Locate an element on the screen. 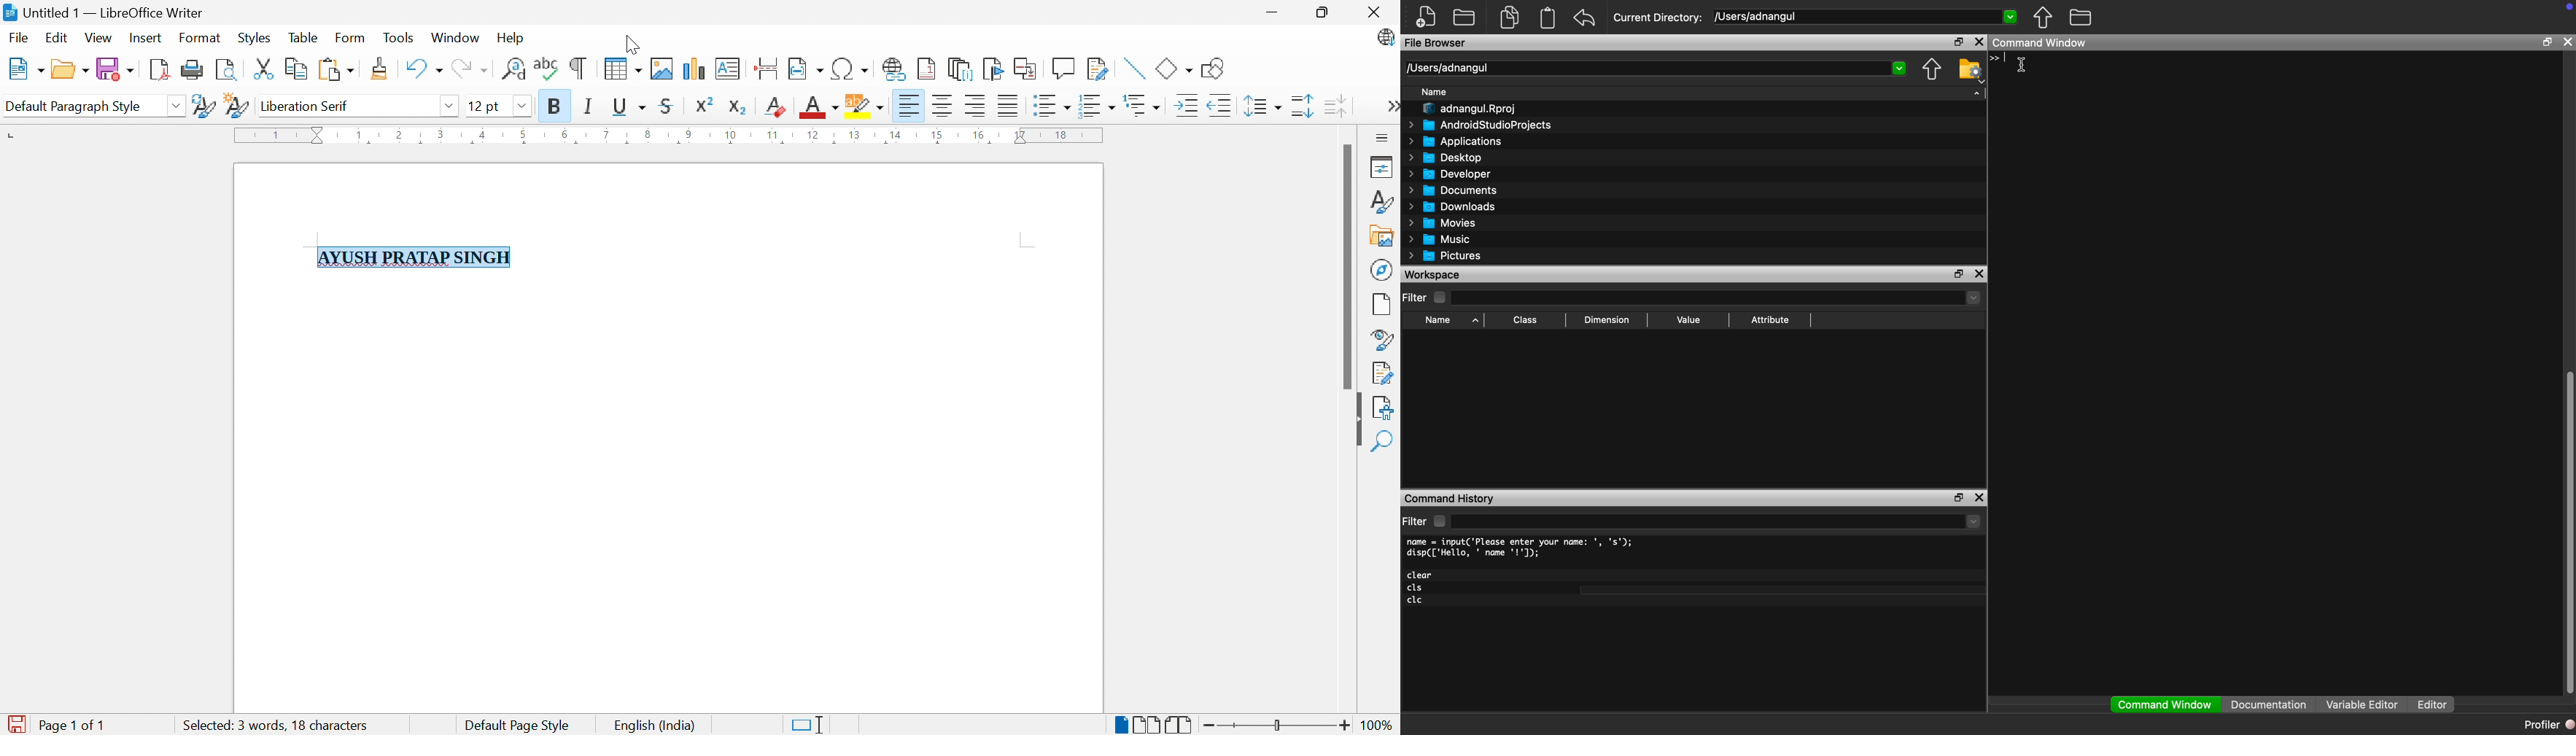 Image resolution: width=2576 pixels, height=756 pixels. Paste is located at coordinates (335, 69).